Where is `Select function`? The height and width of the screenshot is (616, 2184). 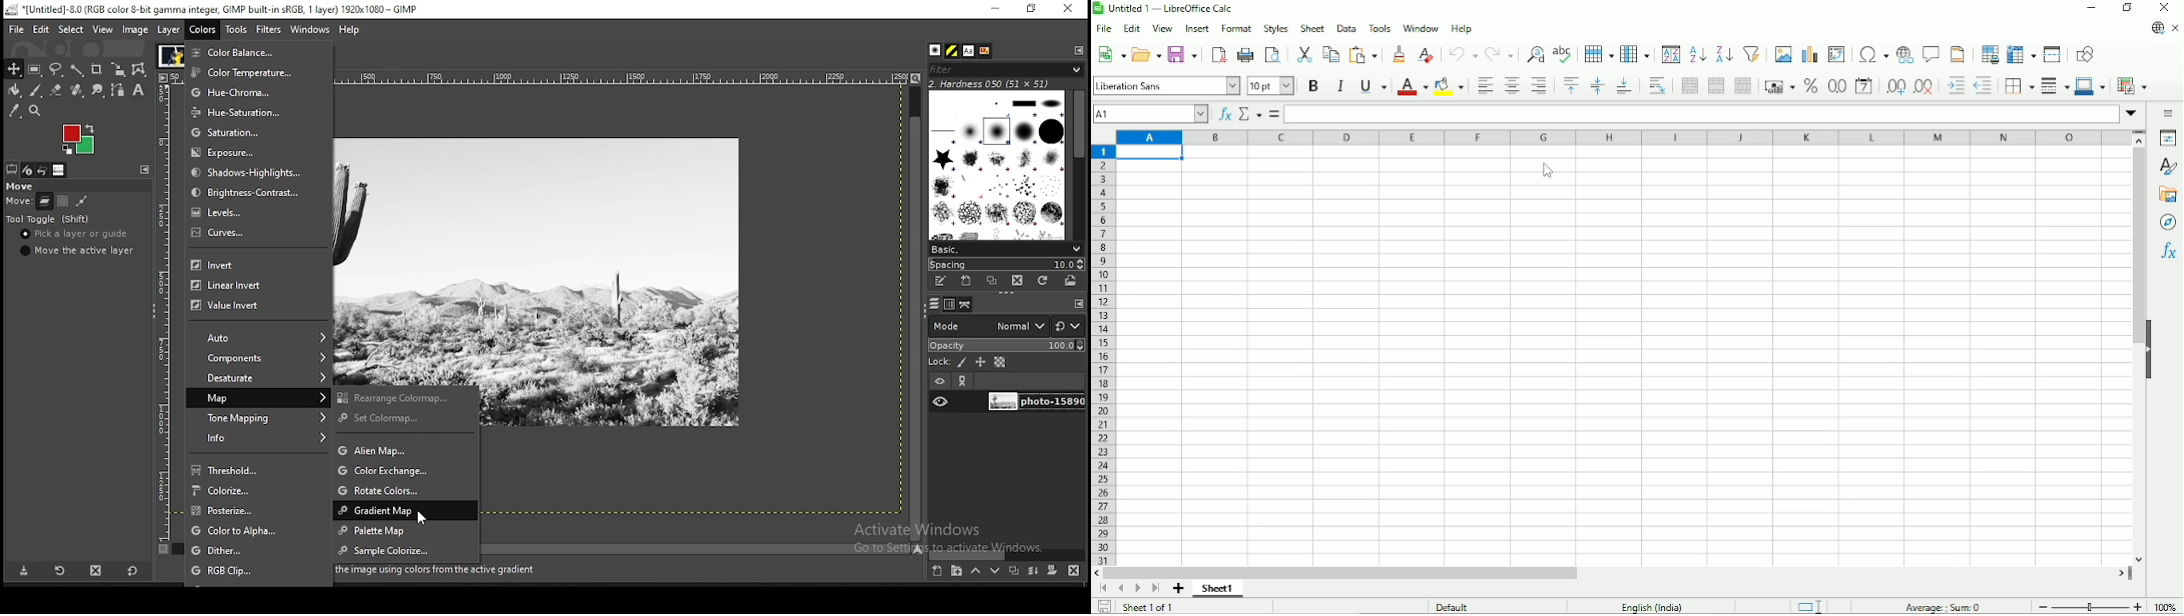
Select function is located at coordinates (1250, 114).